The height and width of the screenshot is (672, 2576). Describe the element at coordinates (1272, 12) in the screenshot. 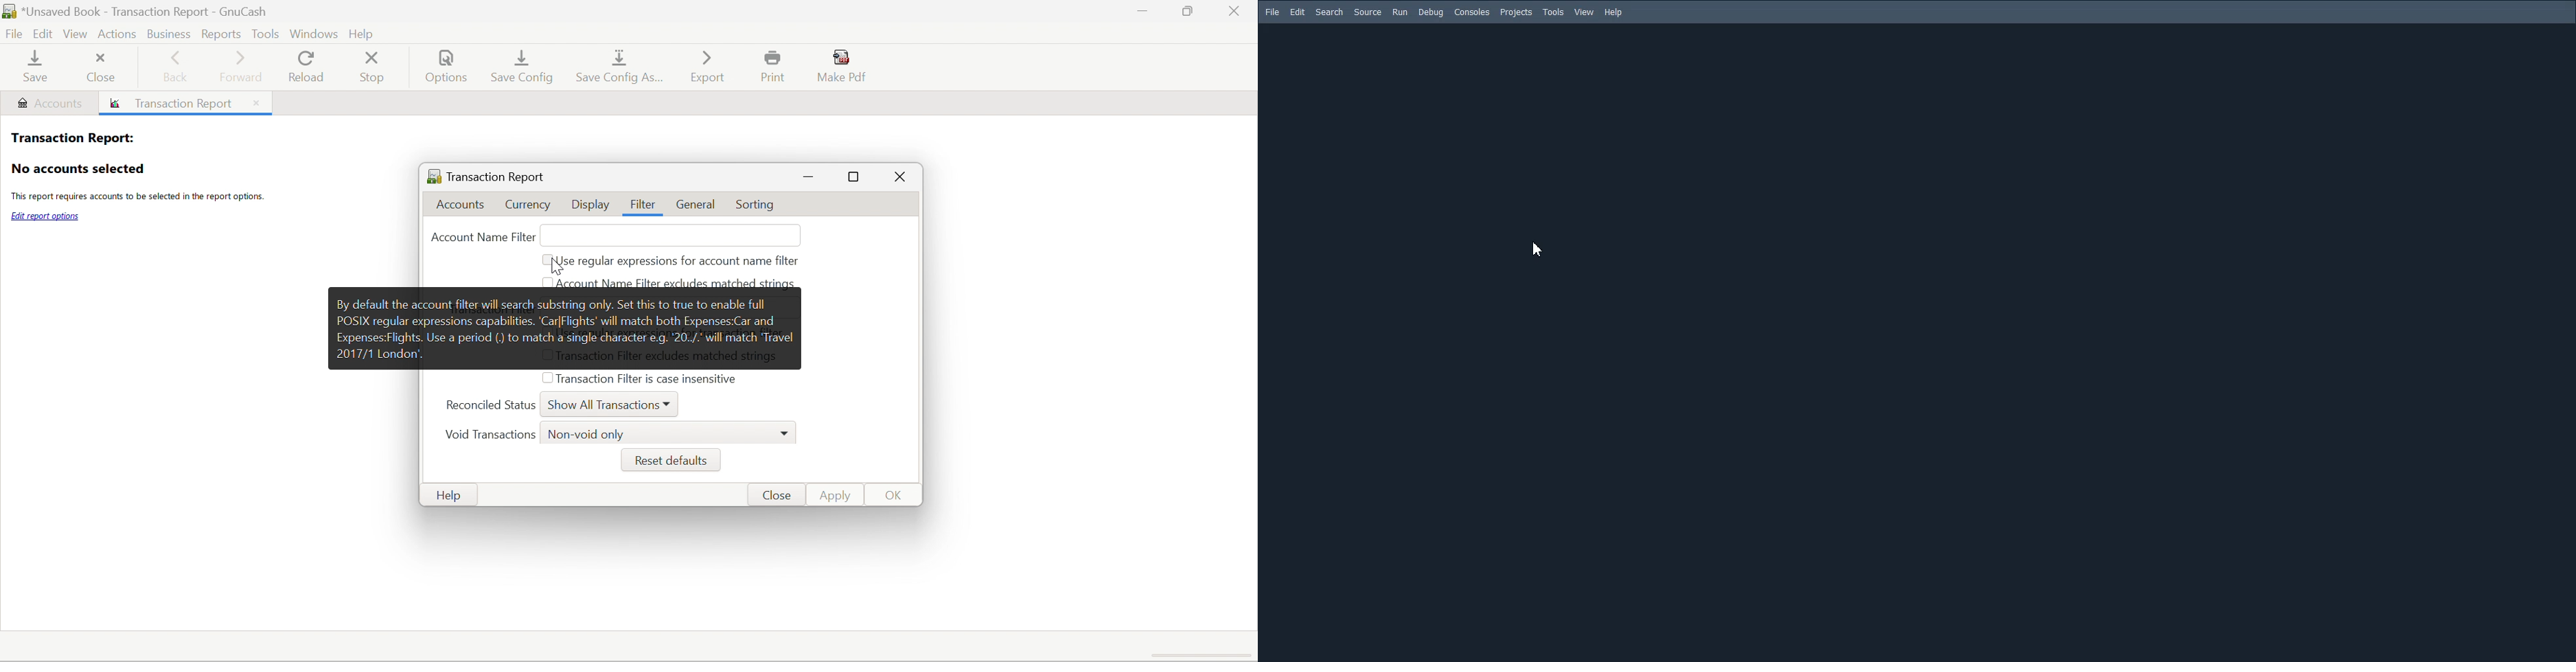

I see `File` at that location.